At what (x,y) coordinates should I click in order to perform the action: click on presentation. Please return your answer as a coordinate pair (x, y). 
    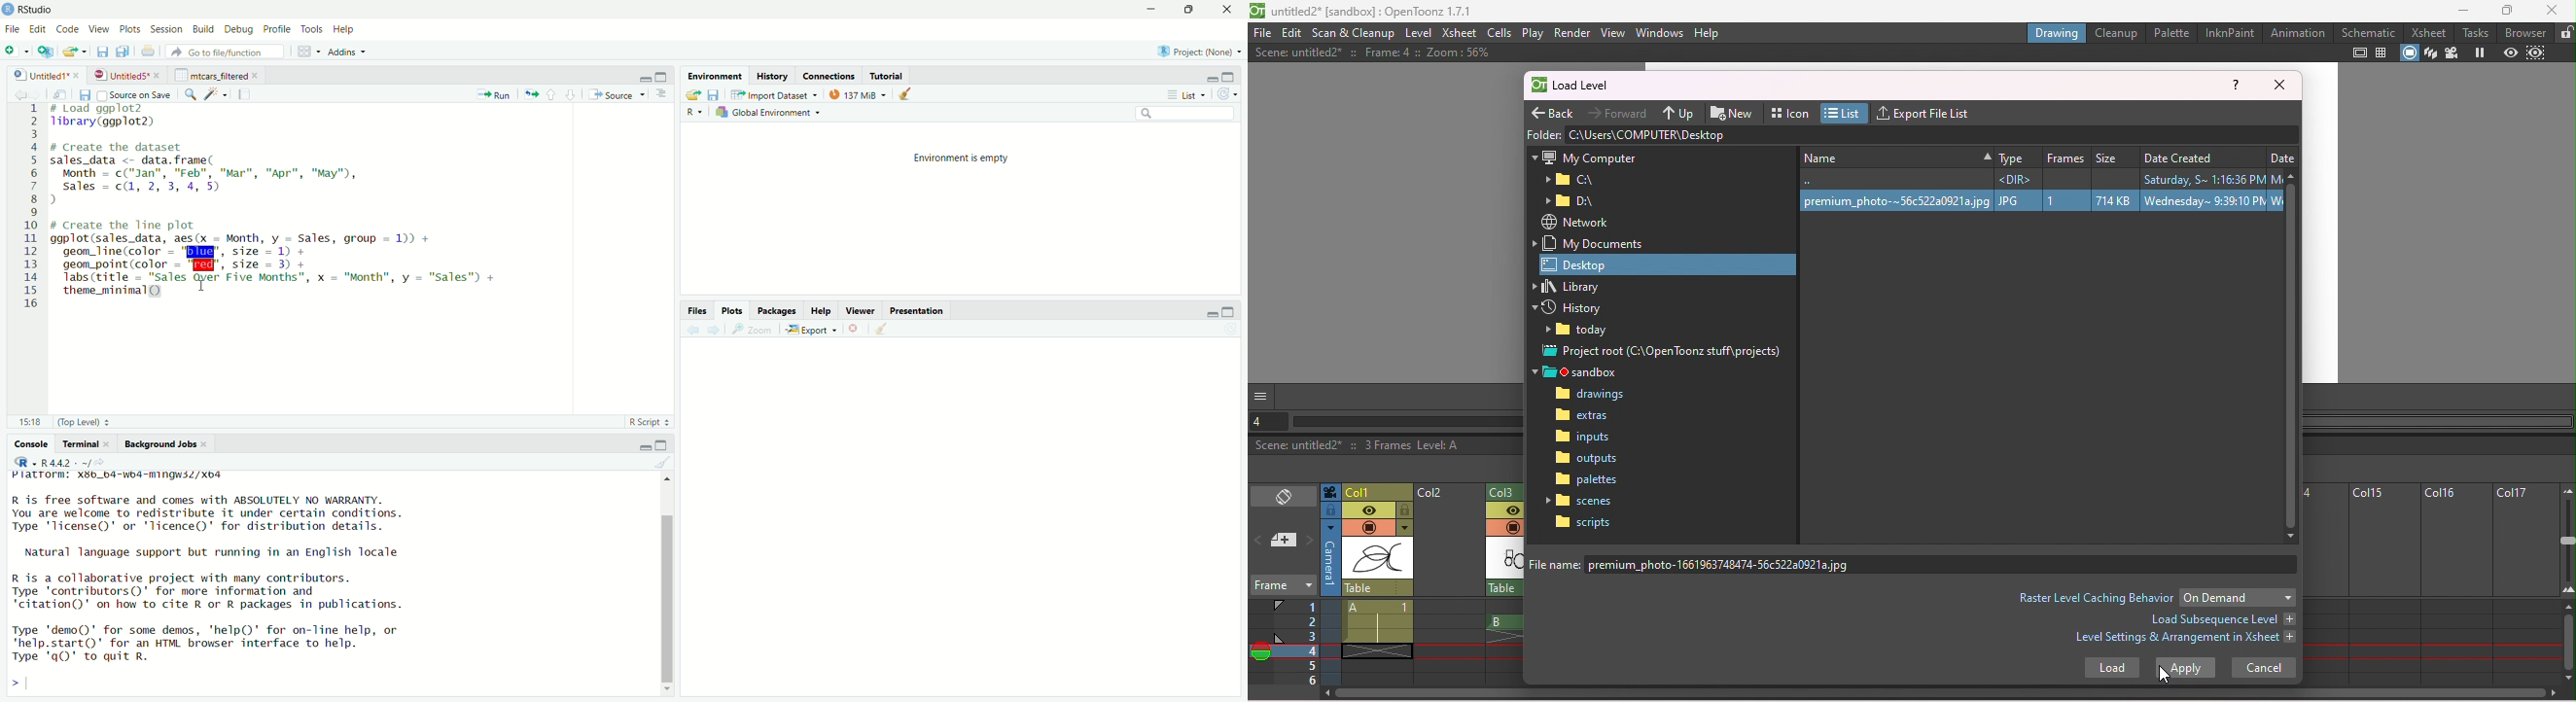
    Looking at the image, I should click on (919, 312).